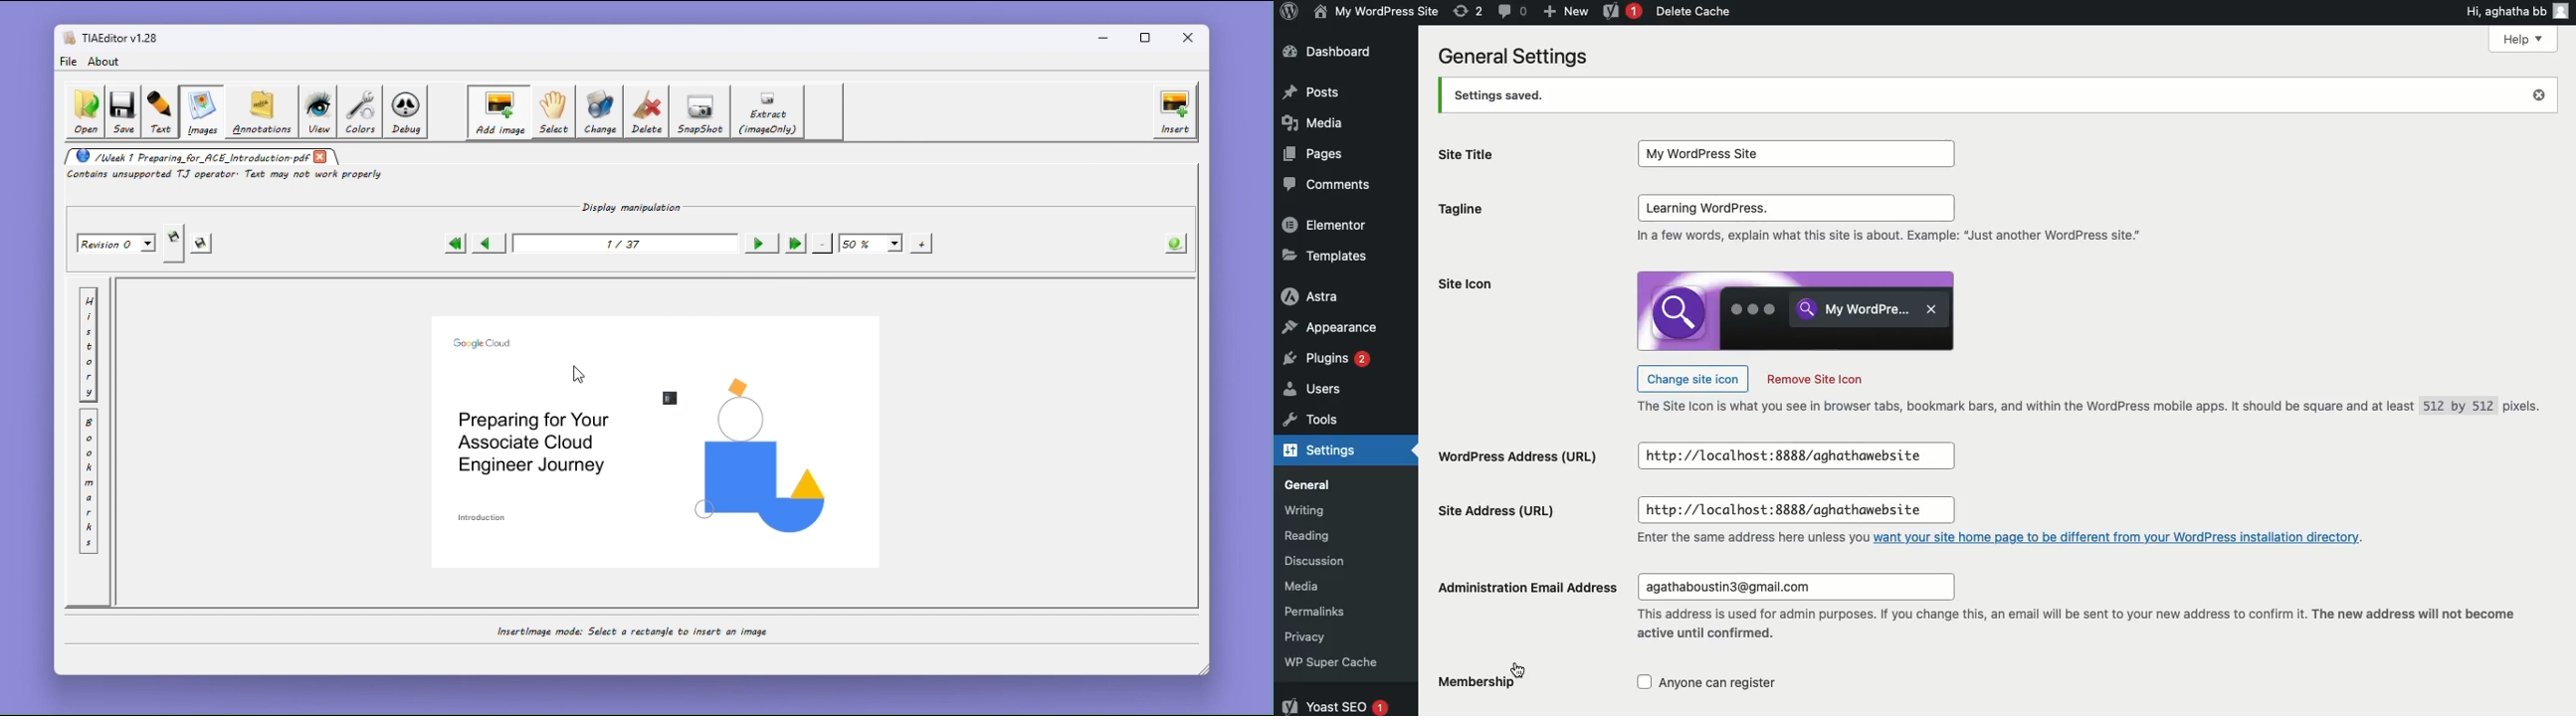 This screenshot has width=2576, height=728. Describe the element at coordinates (1331, 561) in the screenshot. I see `Discussion` at that location.